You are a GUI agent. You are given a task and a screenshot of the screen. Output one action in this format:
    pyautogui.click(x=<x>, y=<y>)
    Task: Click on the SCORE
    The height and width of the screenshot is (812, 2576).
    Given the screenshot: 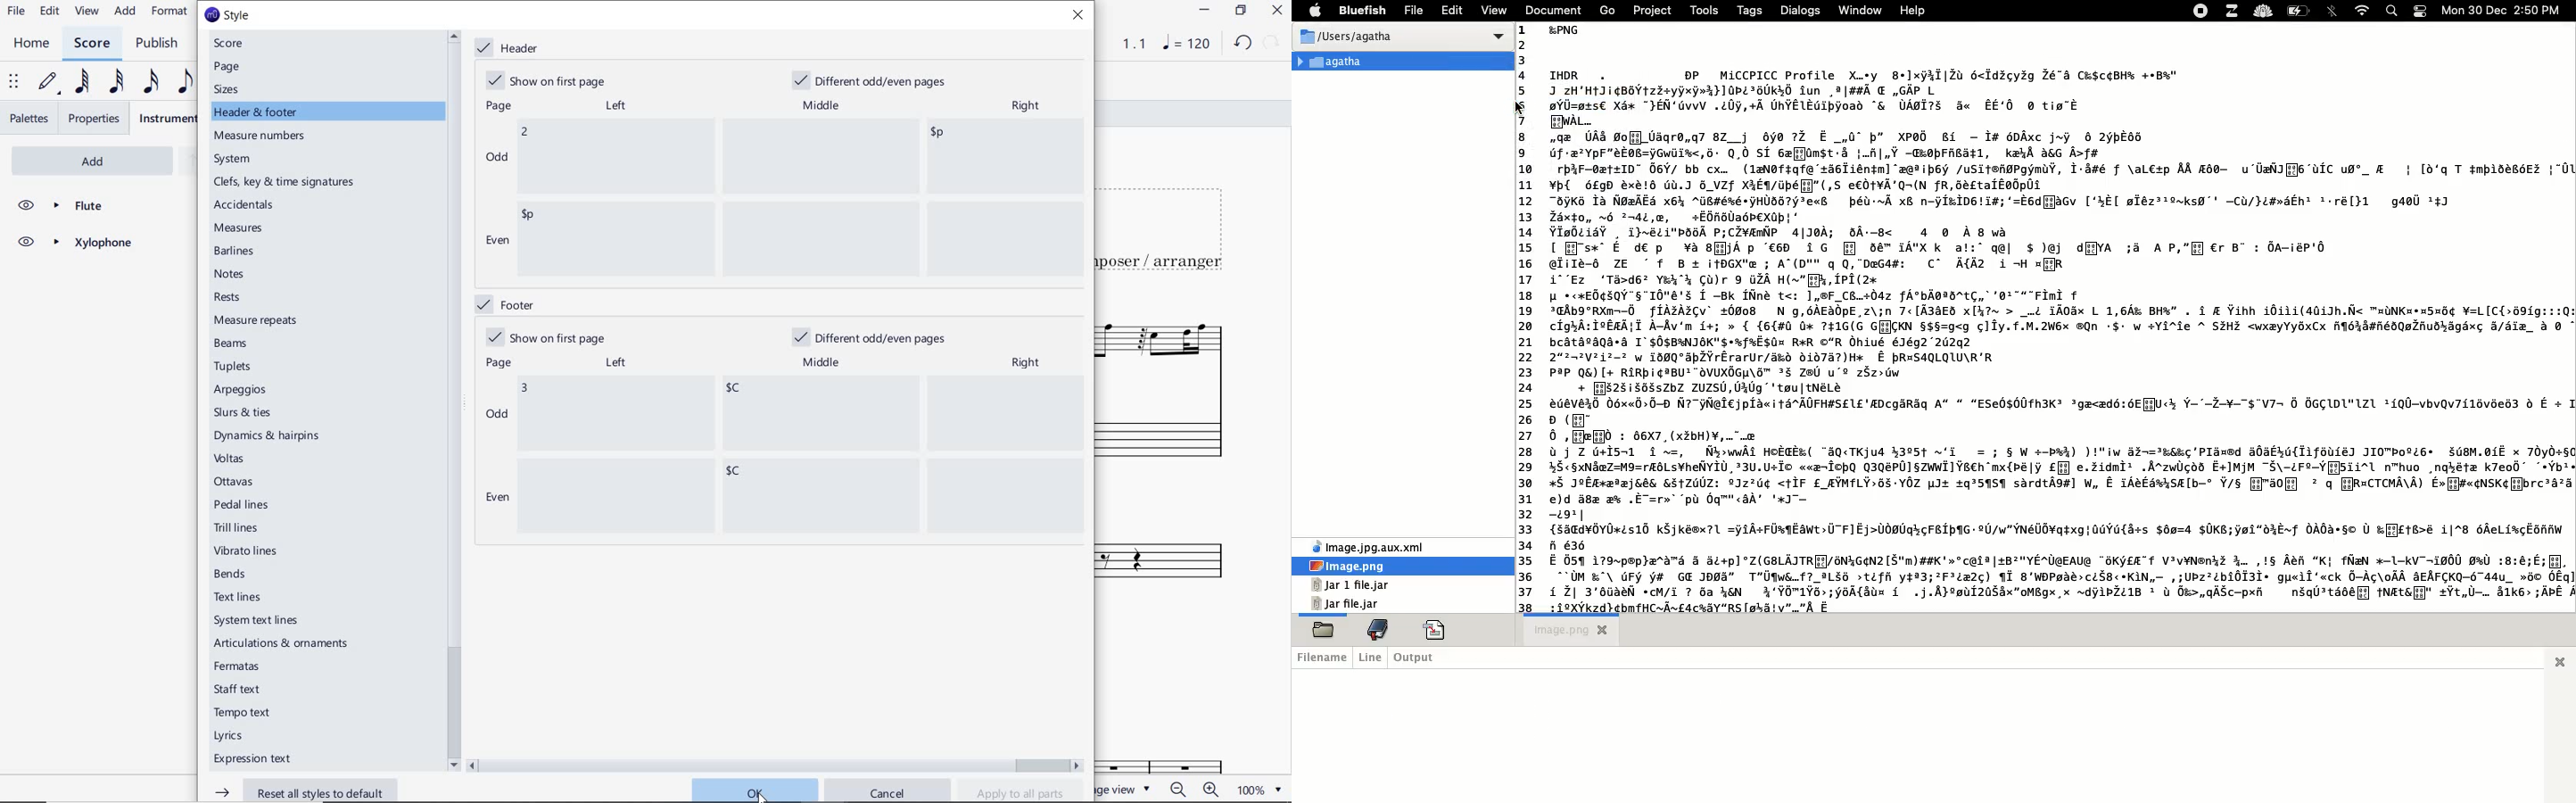 What is the action you would take?
    pyautogui.click(x=91, y=42)
    